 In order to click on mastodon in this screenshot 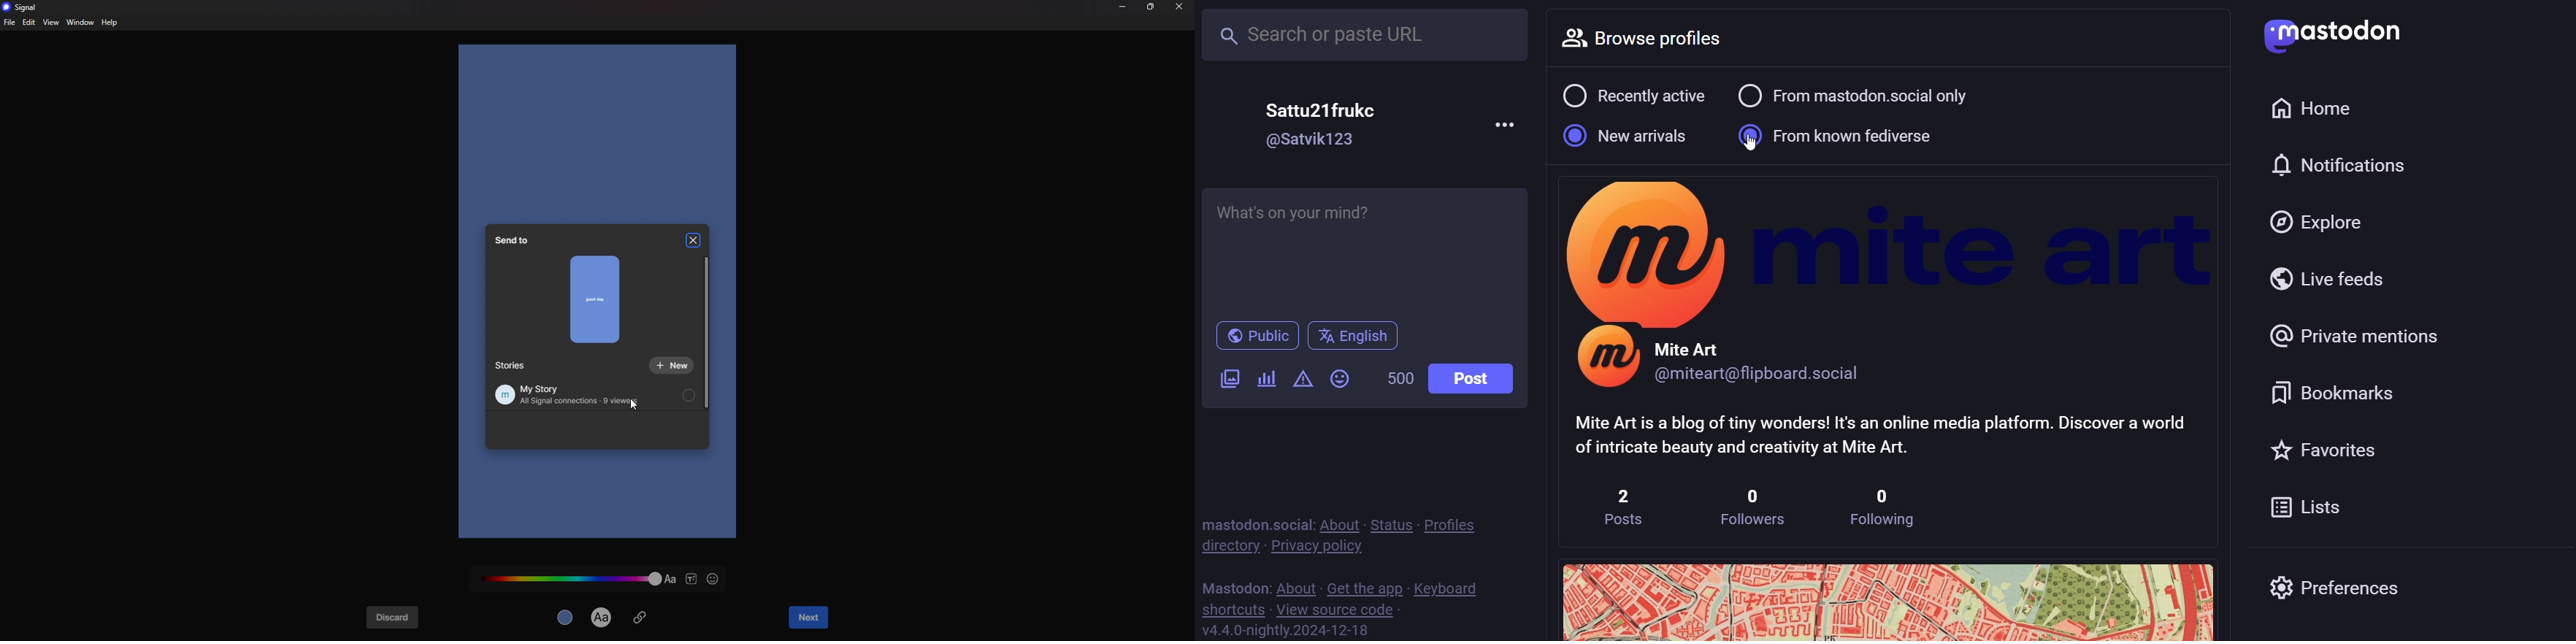, I will do `click(1234, 588)`.